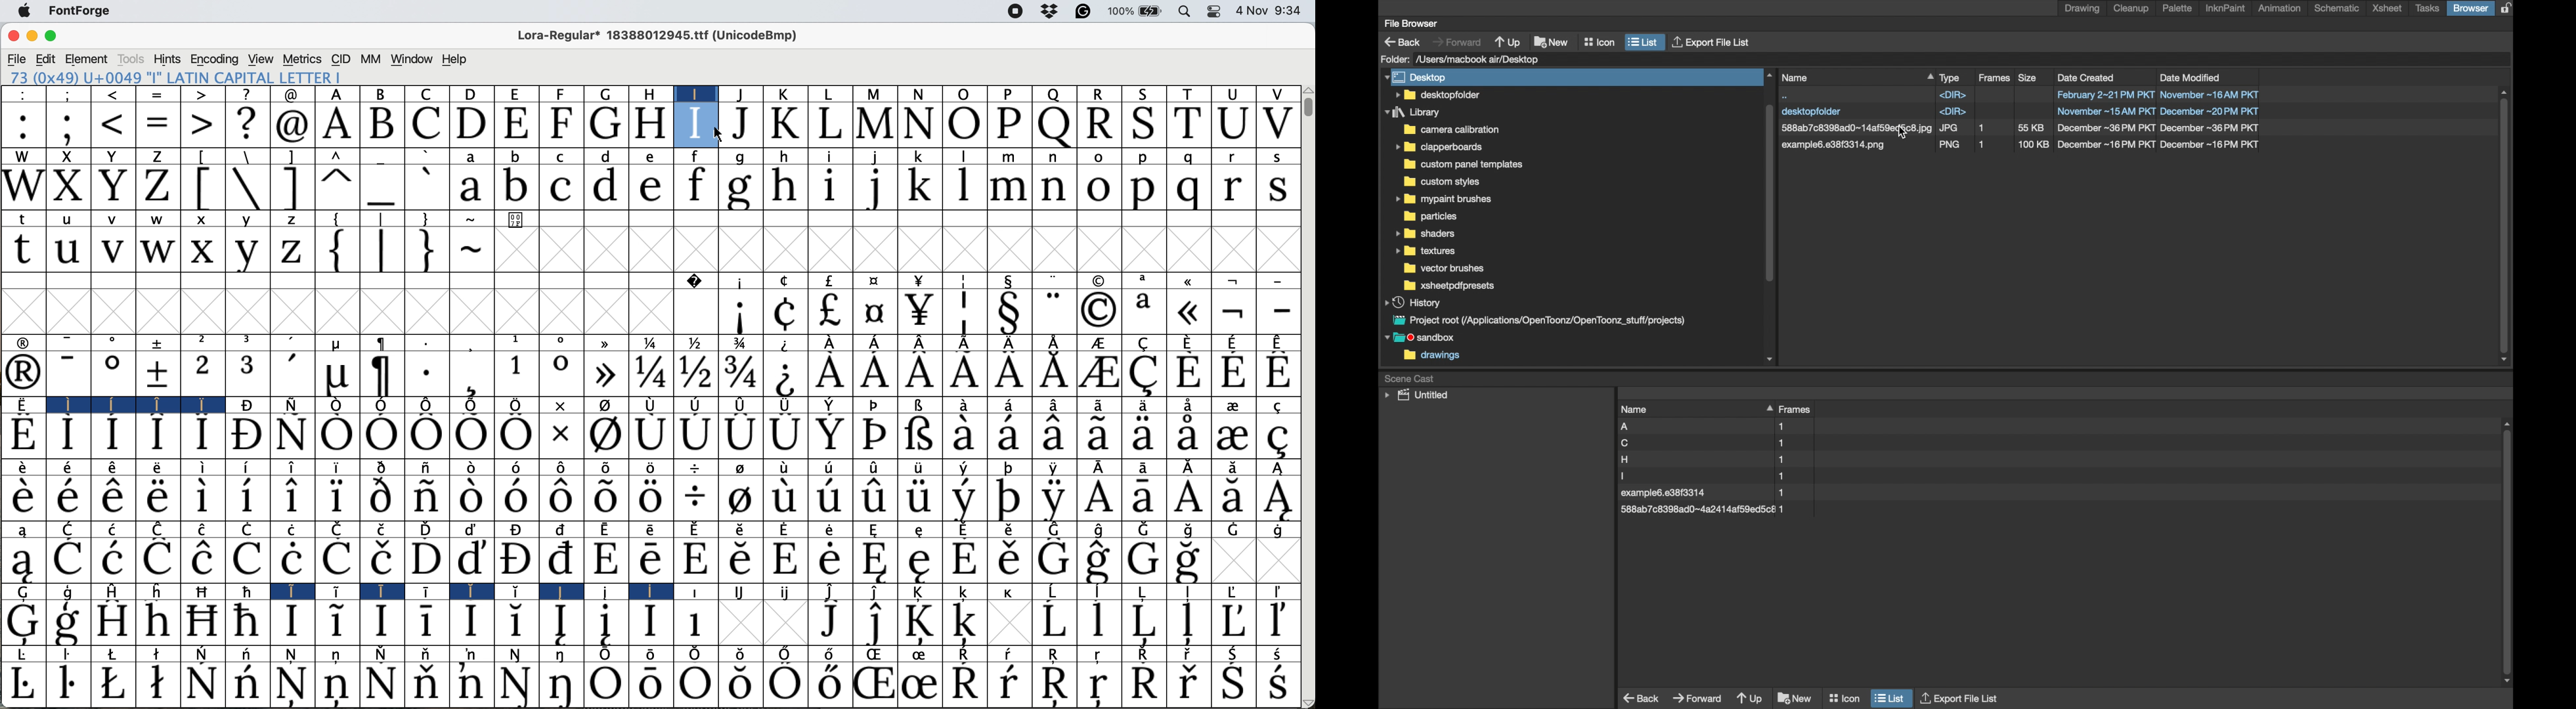 The height and width of the screenshot is (728, 2576). Describe the element at coordinates (16, 59) in the screenshot. I see `file` at that location.